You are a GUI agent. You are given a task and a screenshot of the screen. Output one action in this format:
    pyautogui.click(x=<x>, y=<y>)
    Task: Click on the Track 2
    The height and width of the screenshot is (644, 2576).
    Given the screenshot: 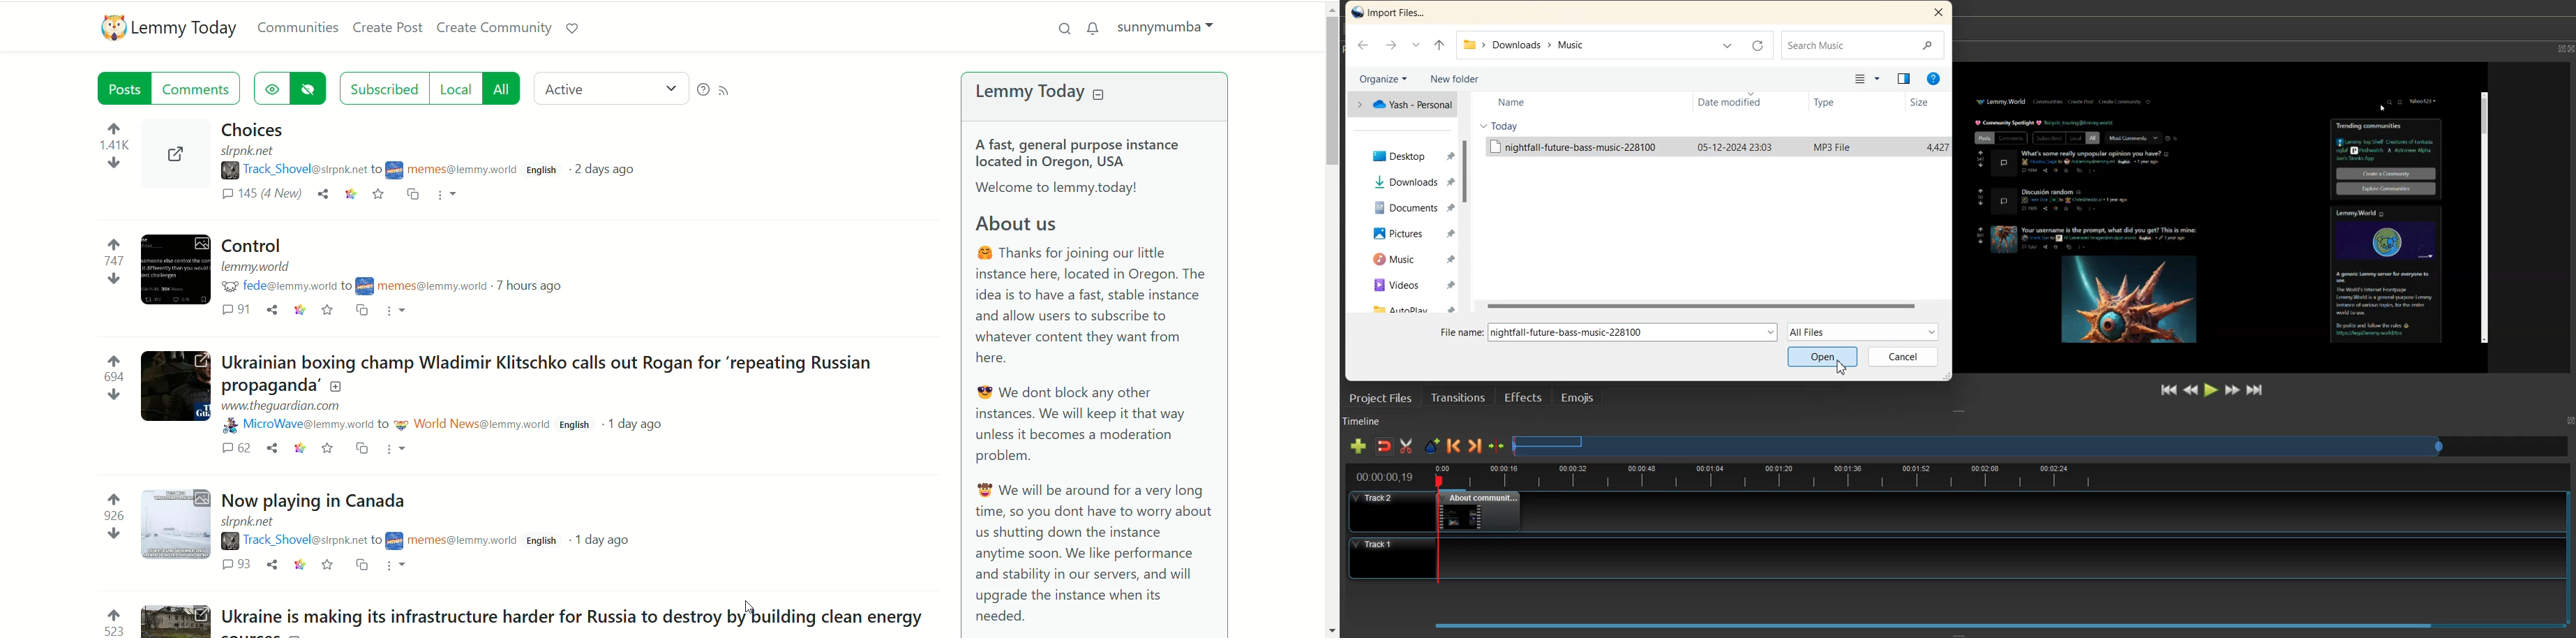 What is the action you would take?
    pyautogui.click(x=2004, y=563)
    